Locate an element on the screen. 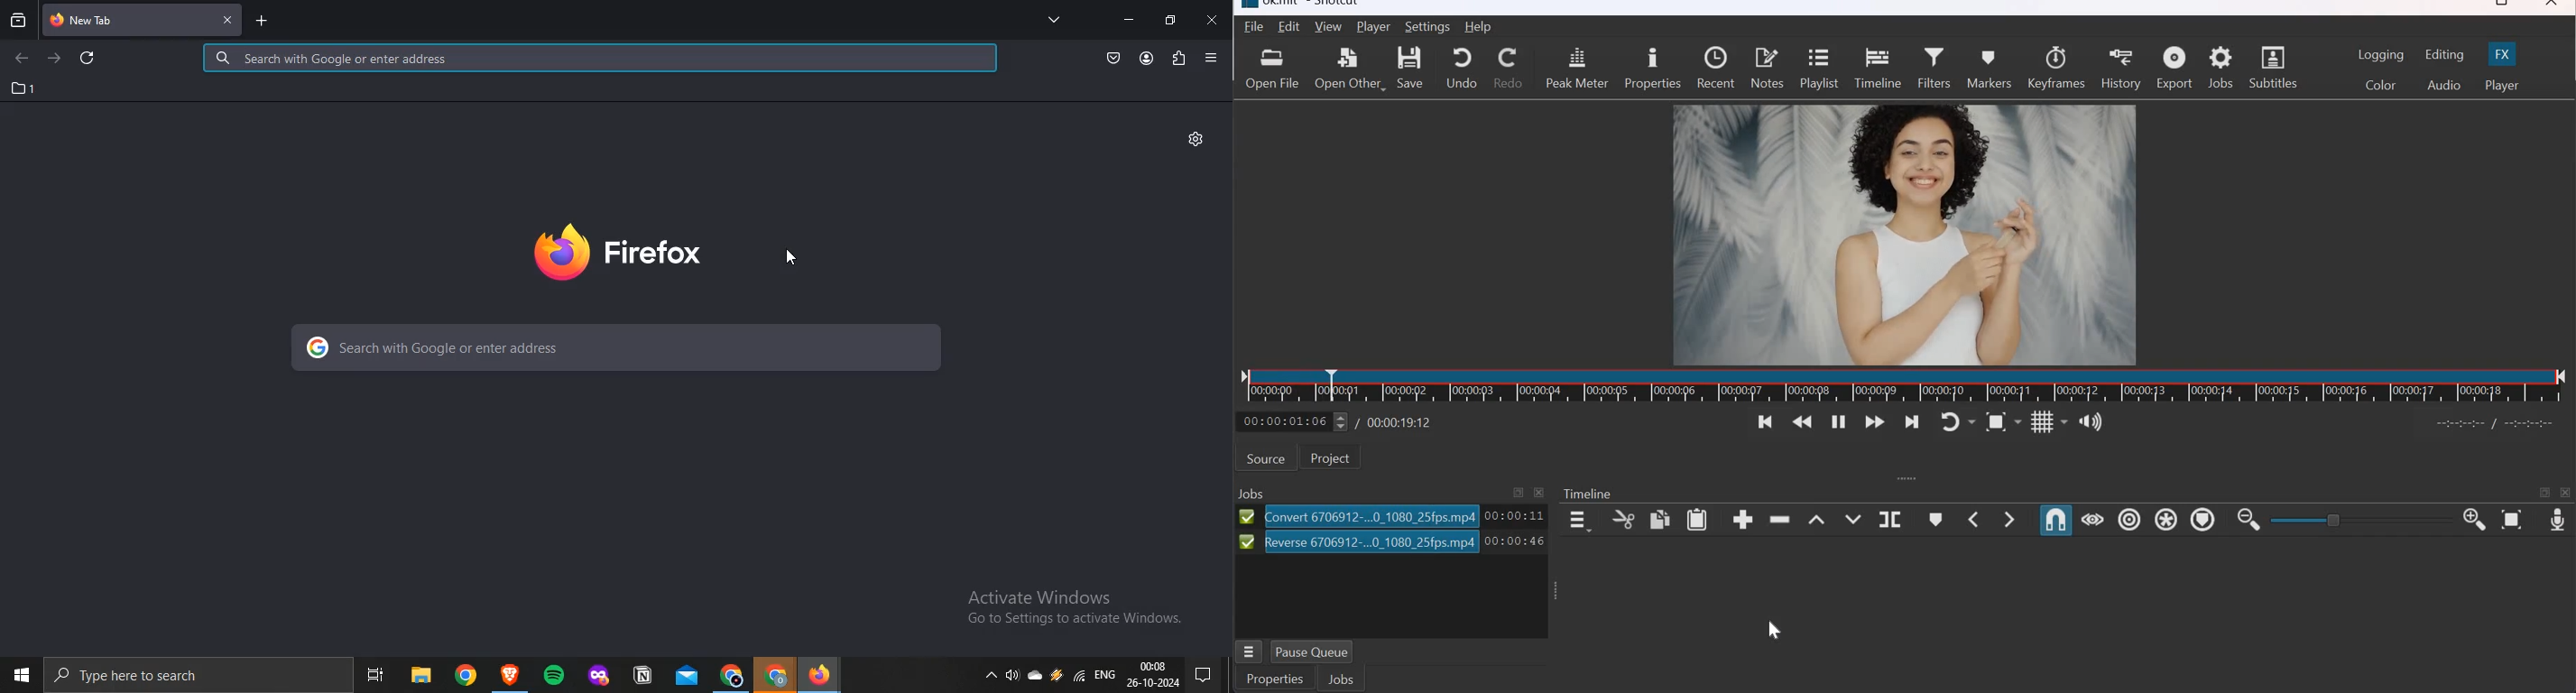  Zoom Timeline out is located at coordinates (2249, 522).